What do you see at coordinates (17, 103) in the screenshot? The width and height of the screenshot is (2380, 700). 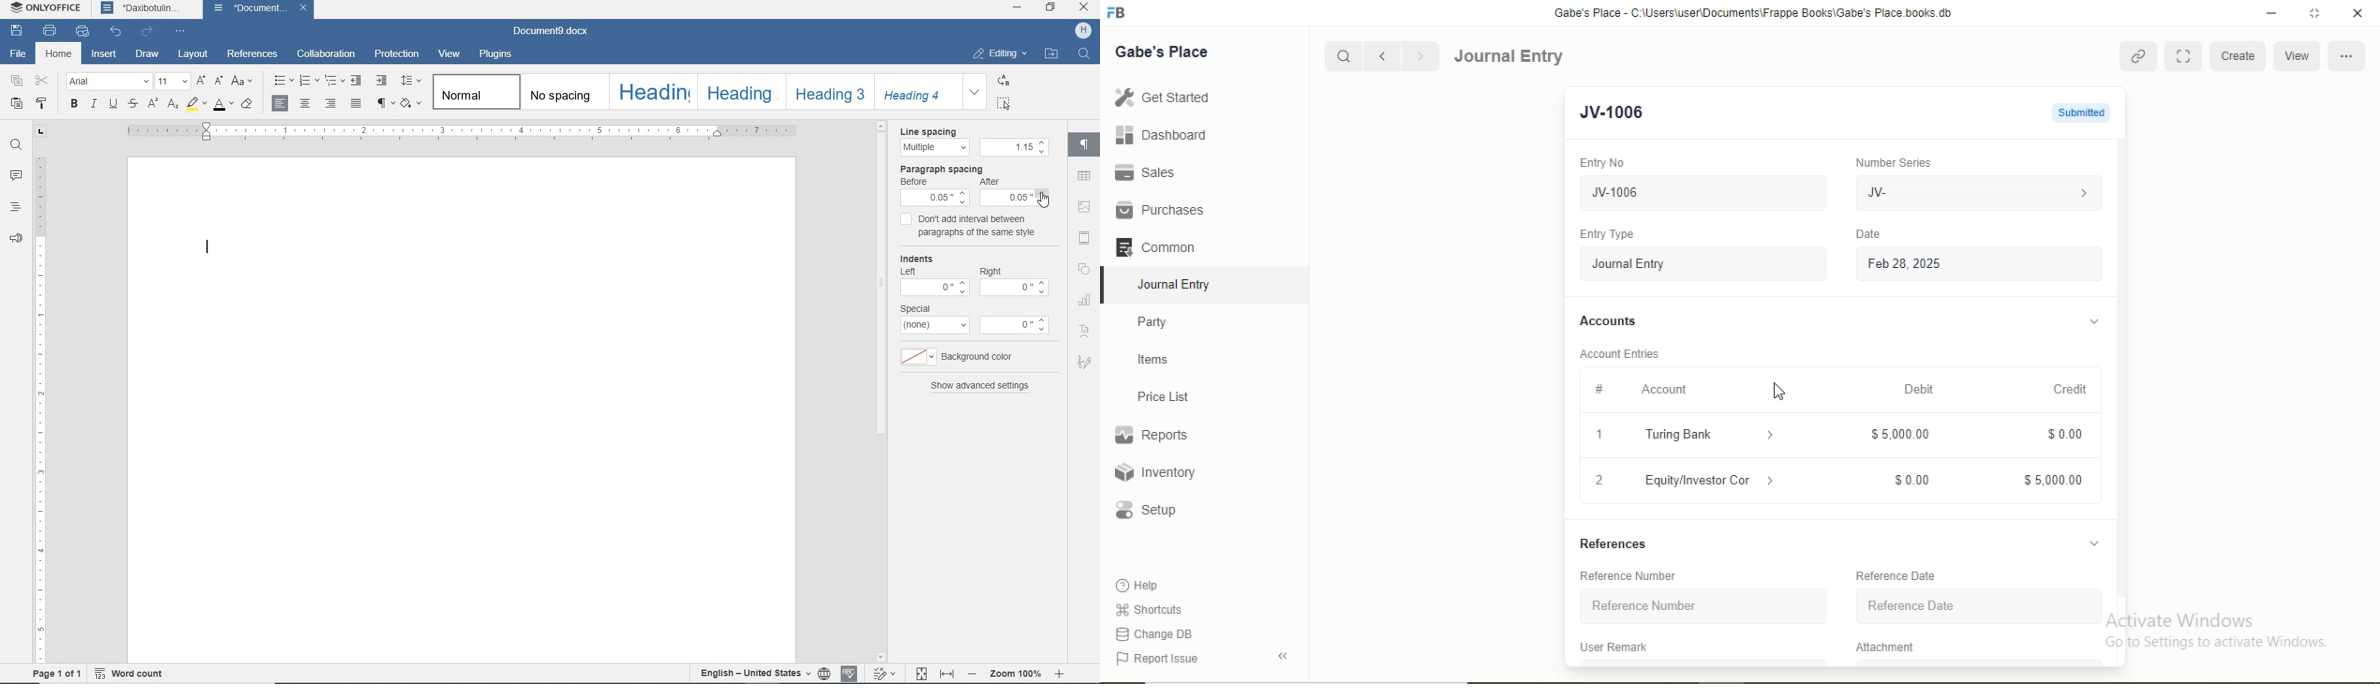 I see `paste` at bounding box center [17, 103].